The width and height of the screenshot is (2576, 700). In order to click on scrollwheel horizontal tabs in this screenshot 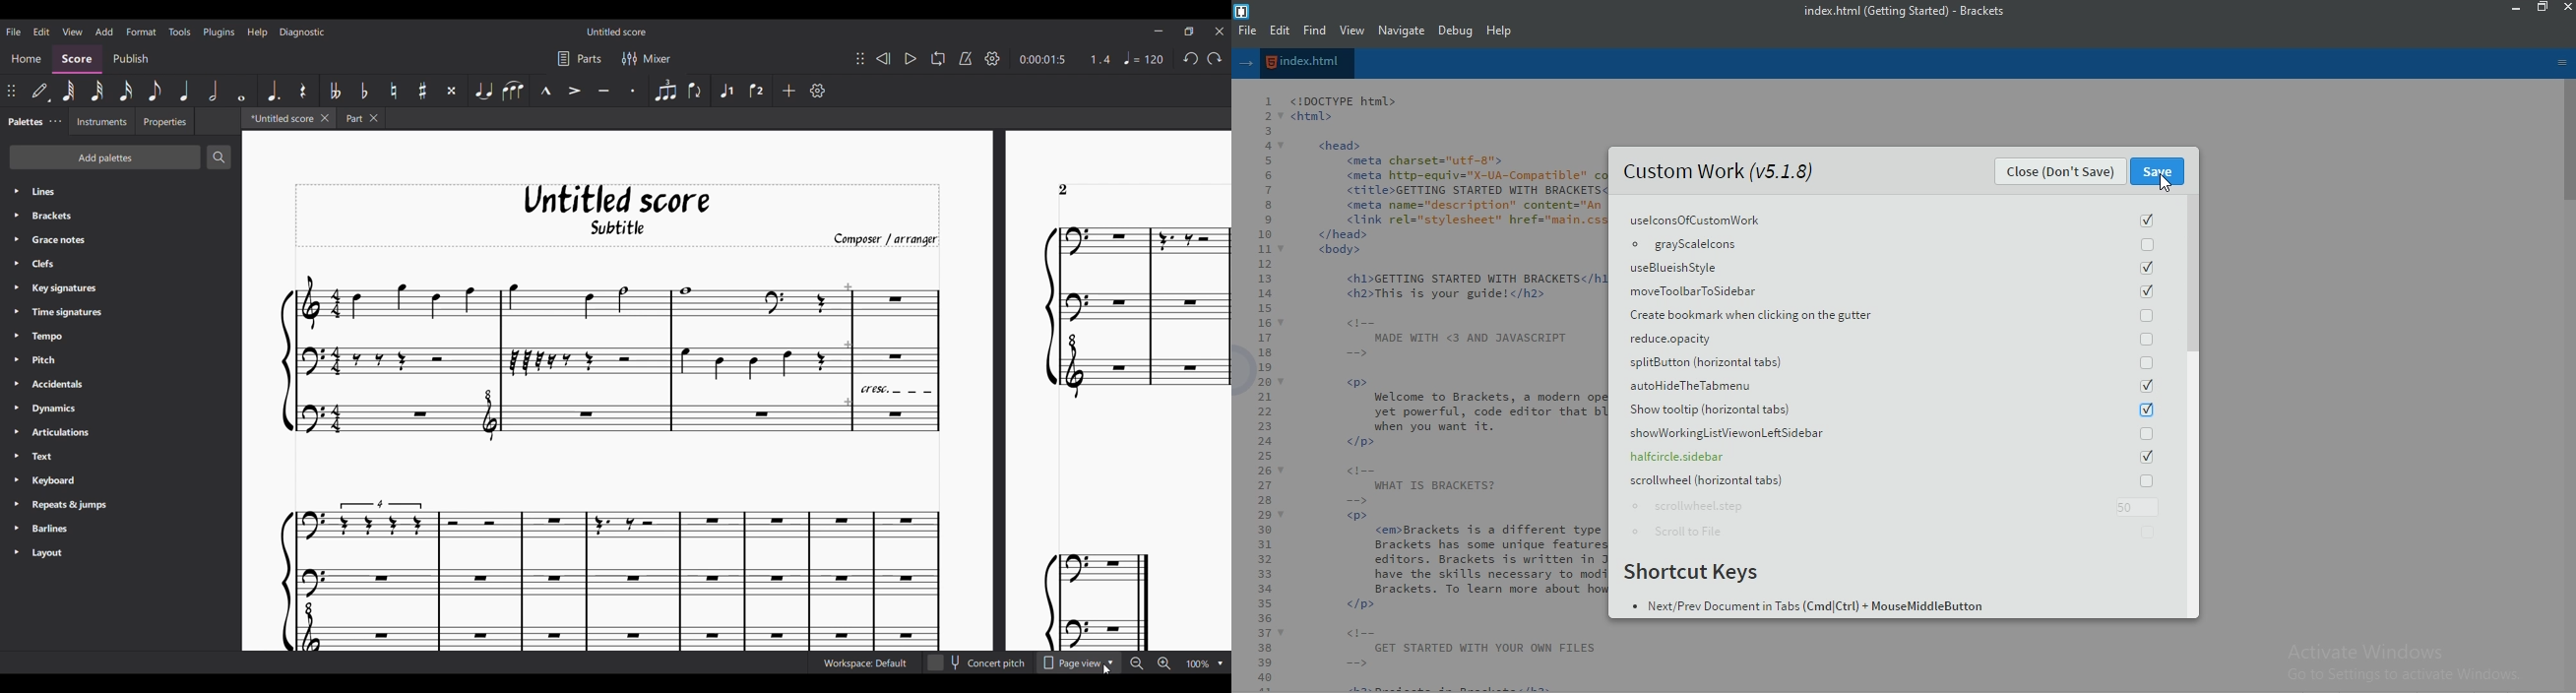, I will do `click(1896, 480)`.